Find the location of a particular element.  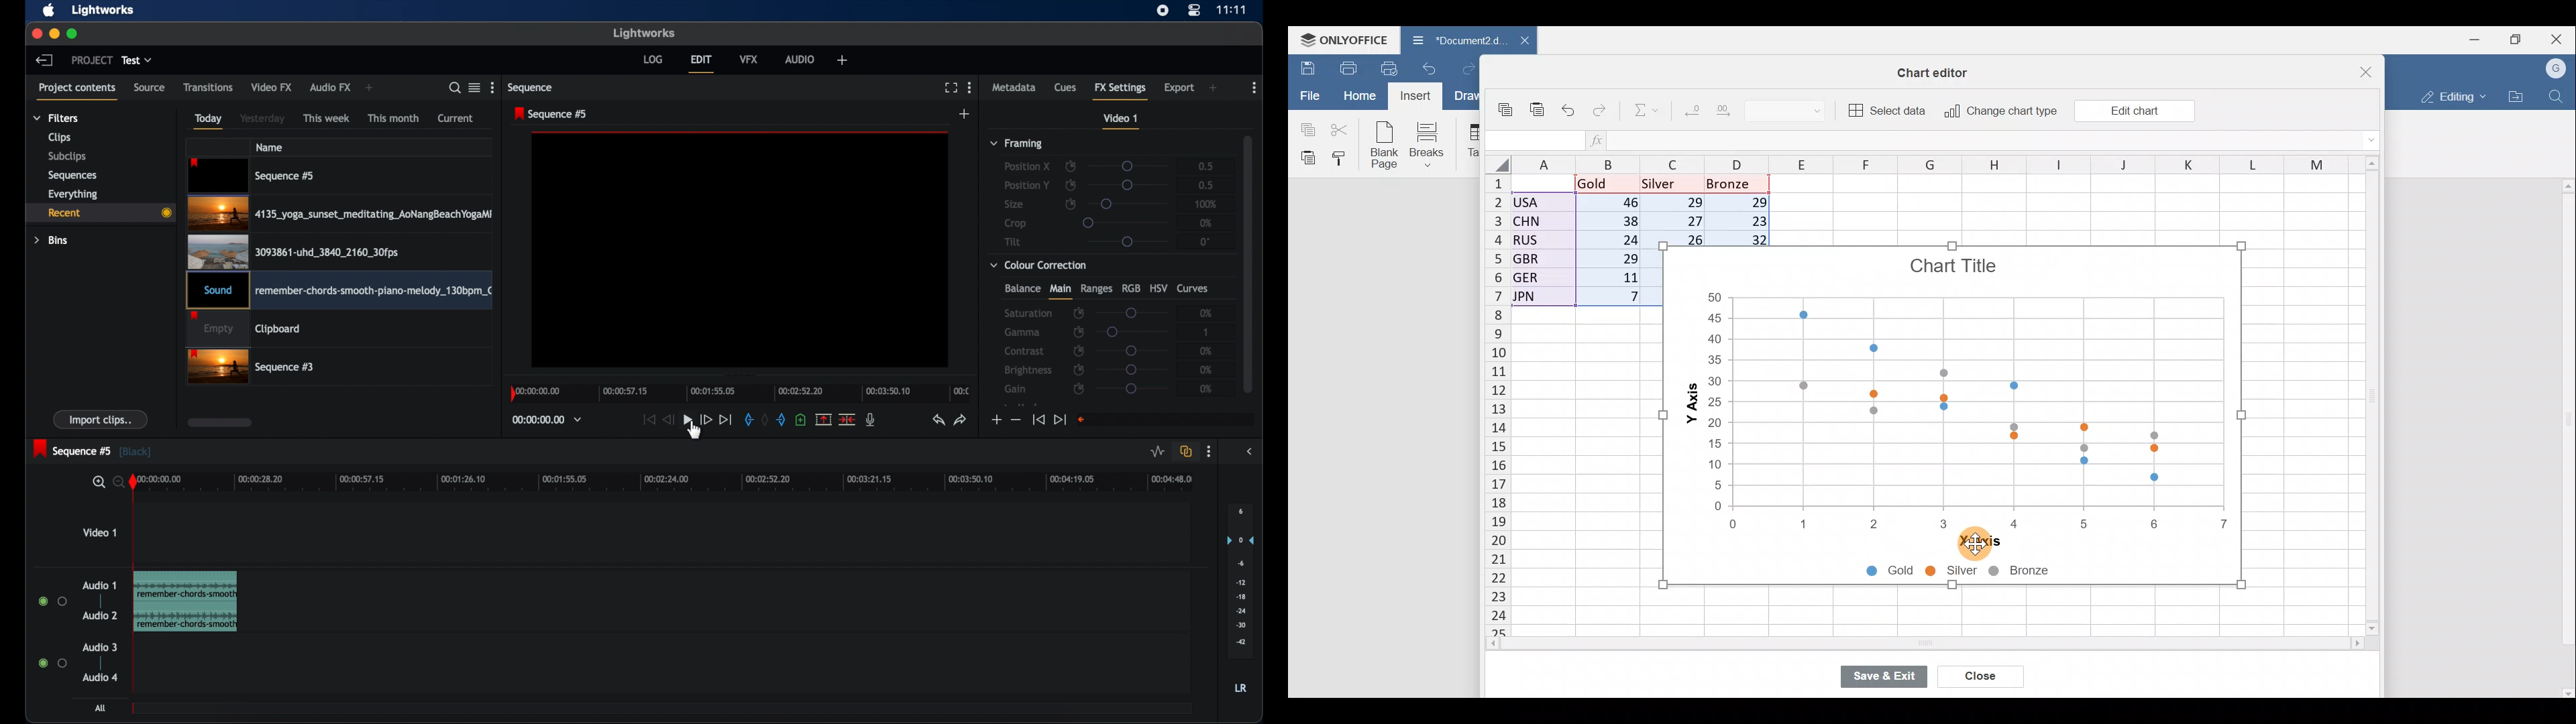

Edit chart is located at coordinates (2133, 110).